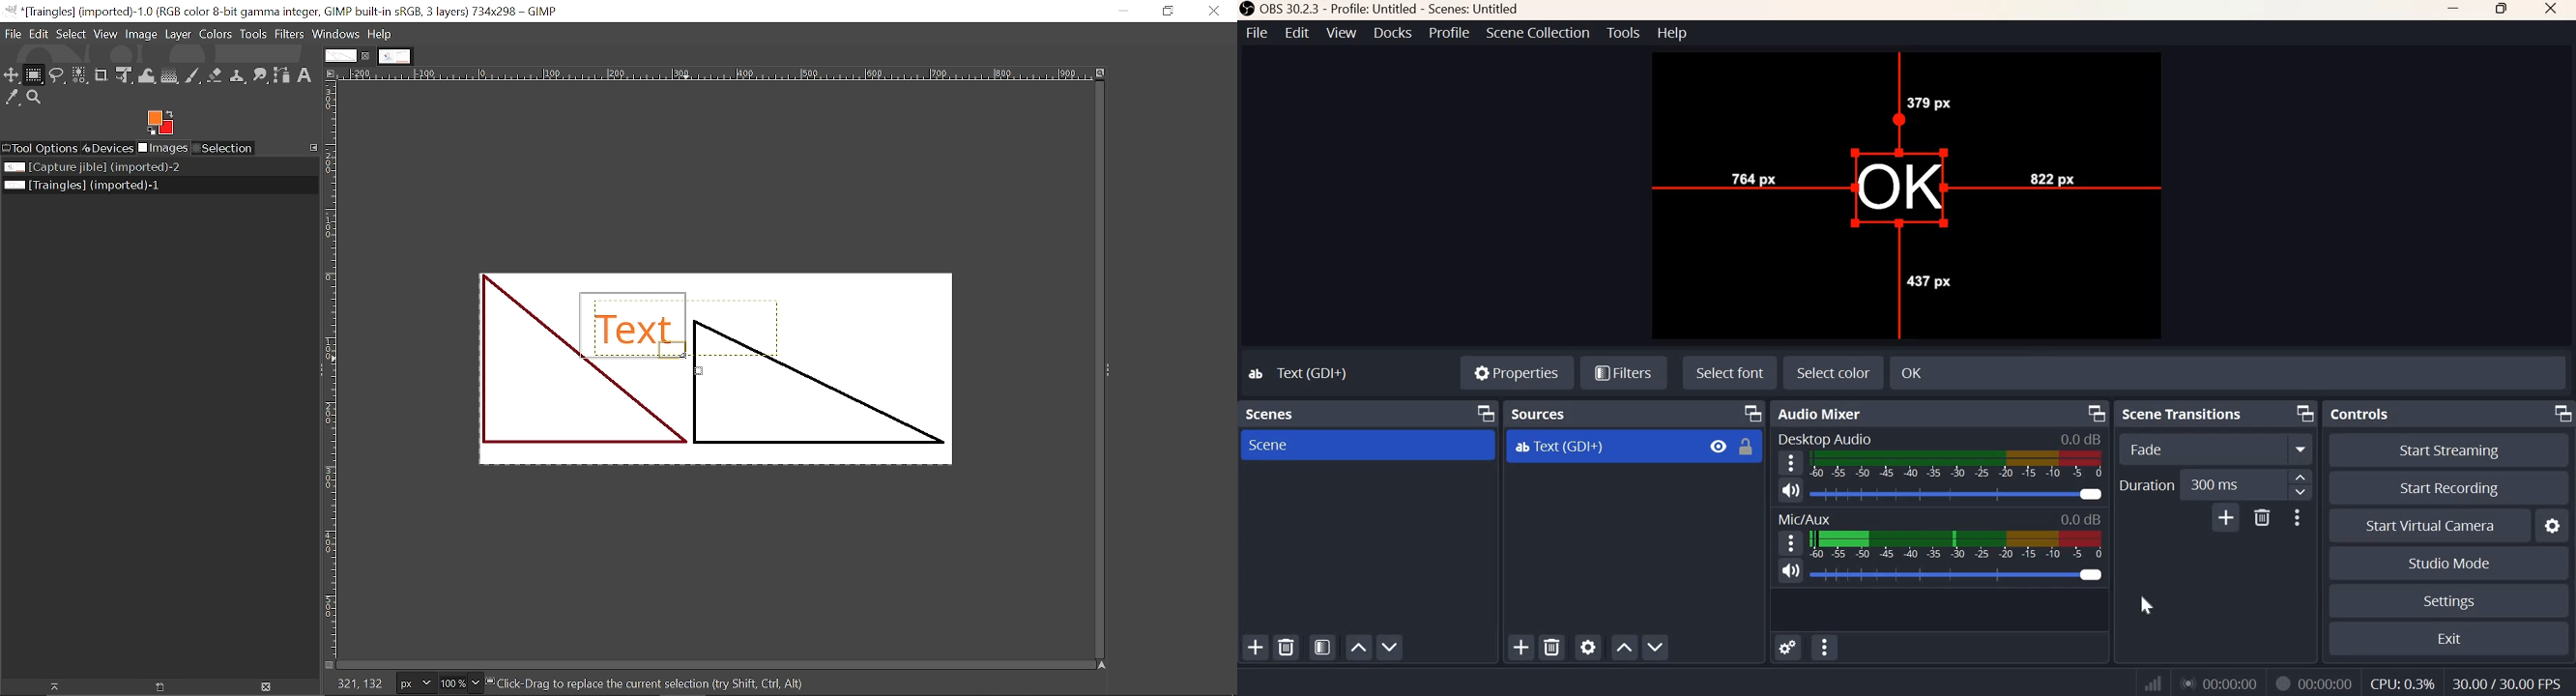 The width and height of the screenshot is (2576, 700). What do you see at coordinates (52, 686) in the screenshot?
I see `Raise this image display` at bounding box center [52, 686].